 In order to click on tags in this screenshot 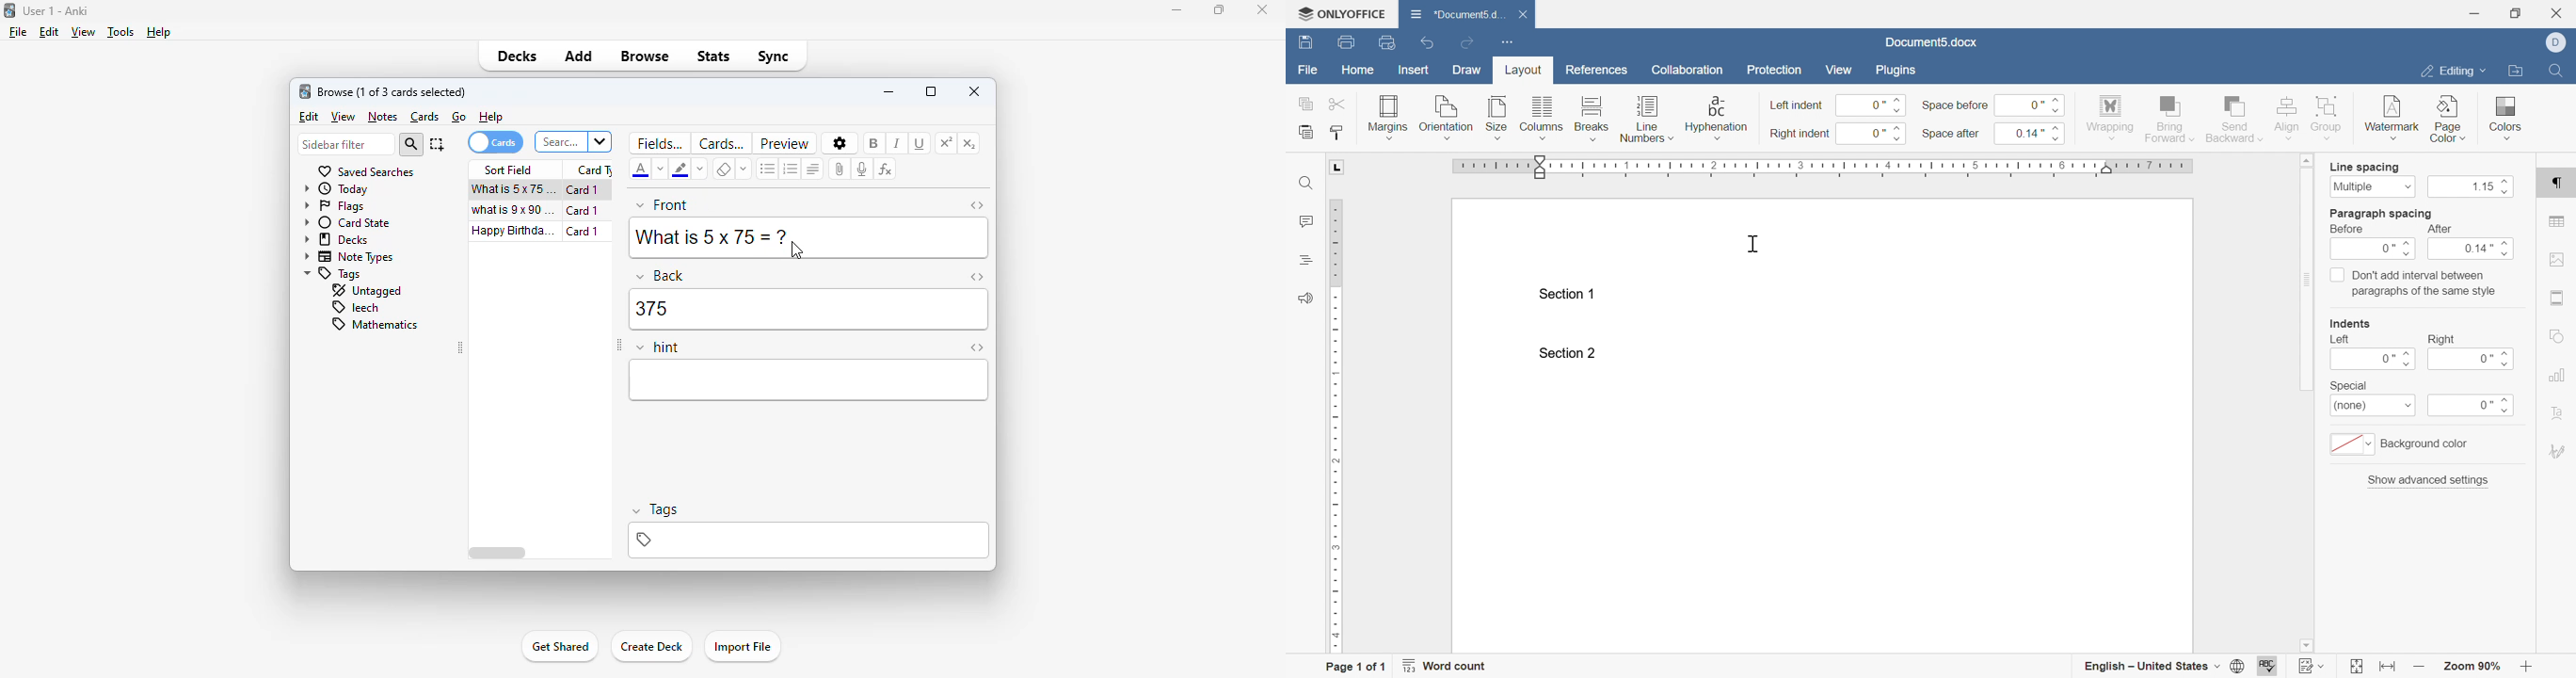, I will do `click(656, 509)`.